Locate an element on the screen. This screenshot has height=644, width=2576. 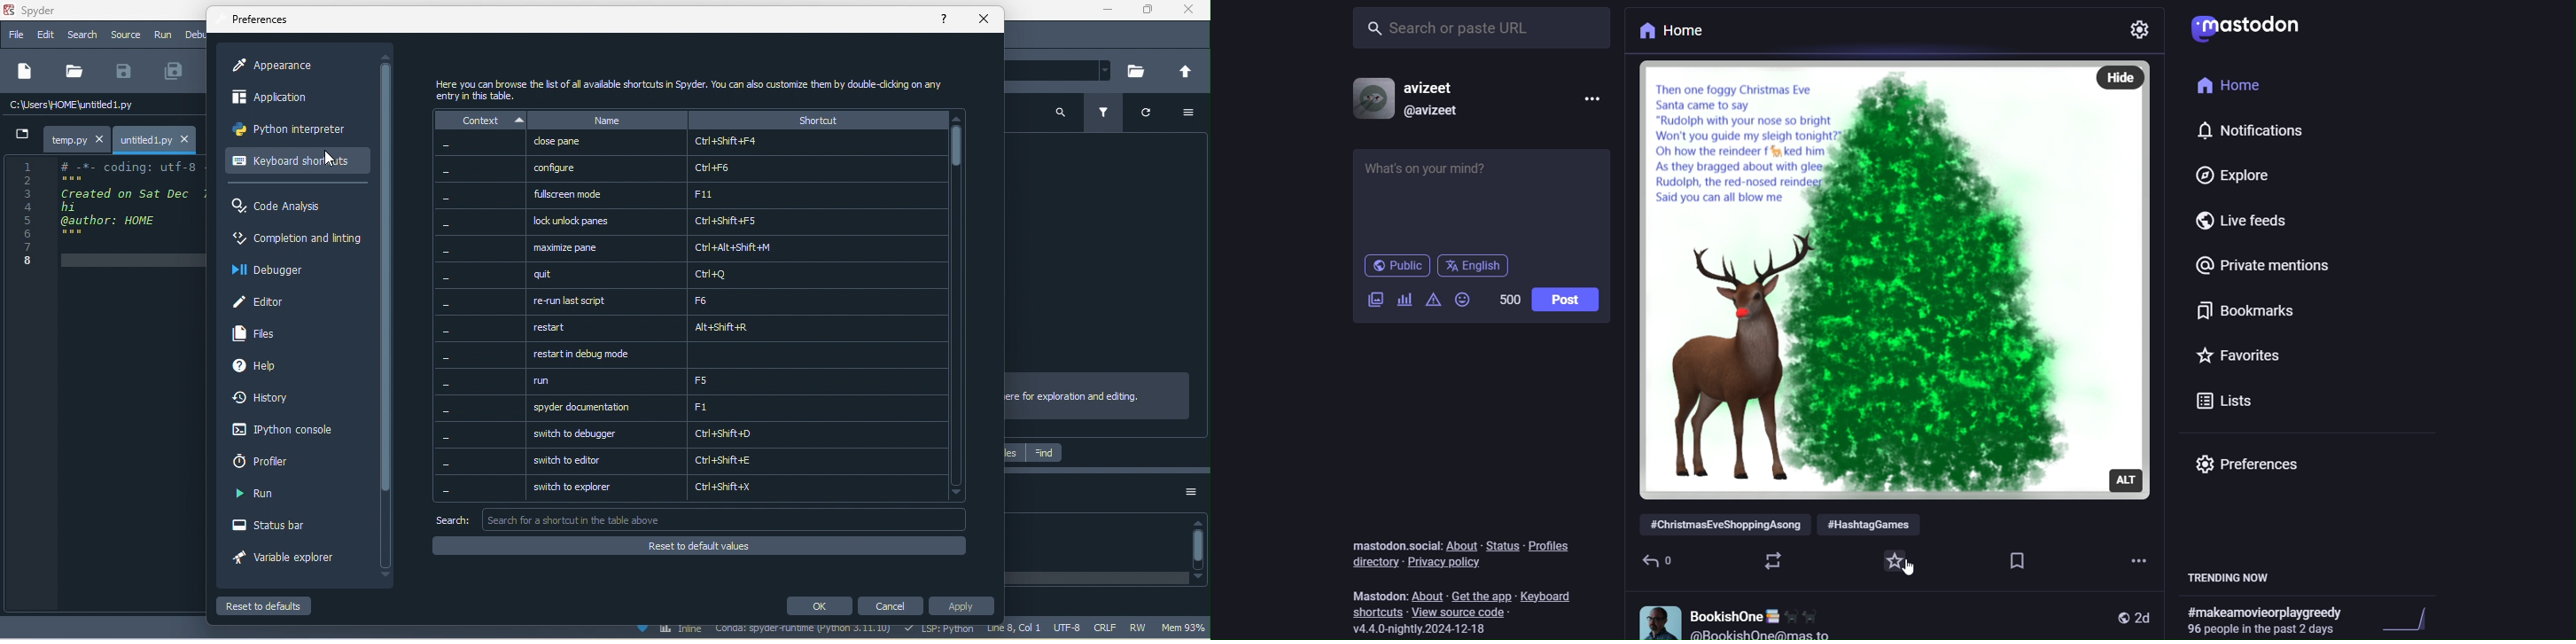
@BookishOQne@mas to is located at coordinates (1764, 634).